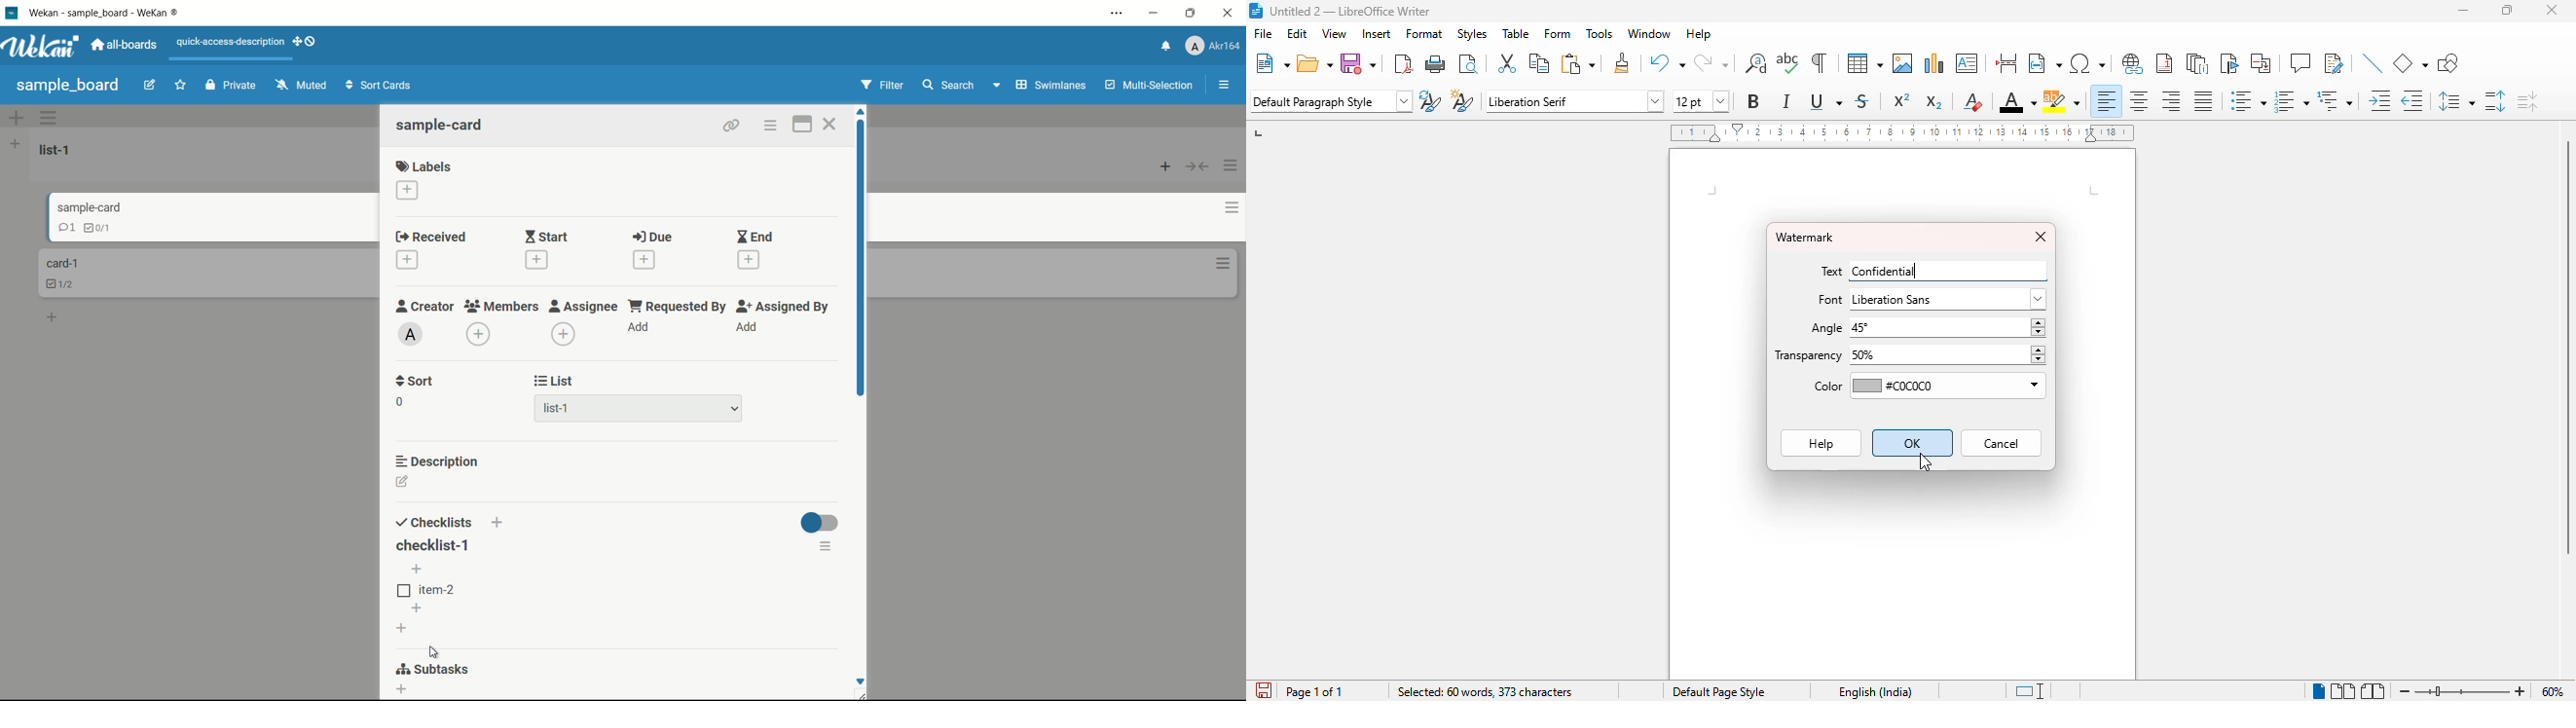  Describe the element at coordinates (2466, 11) in the screenshot. I see `minimize` at that location.